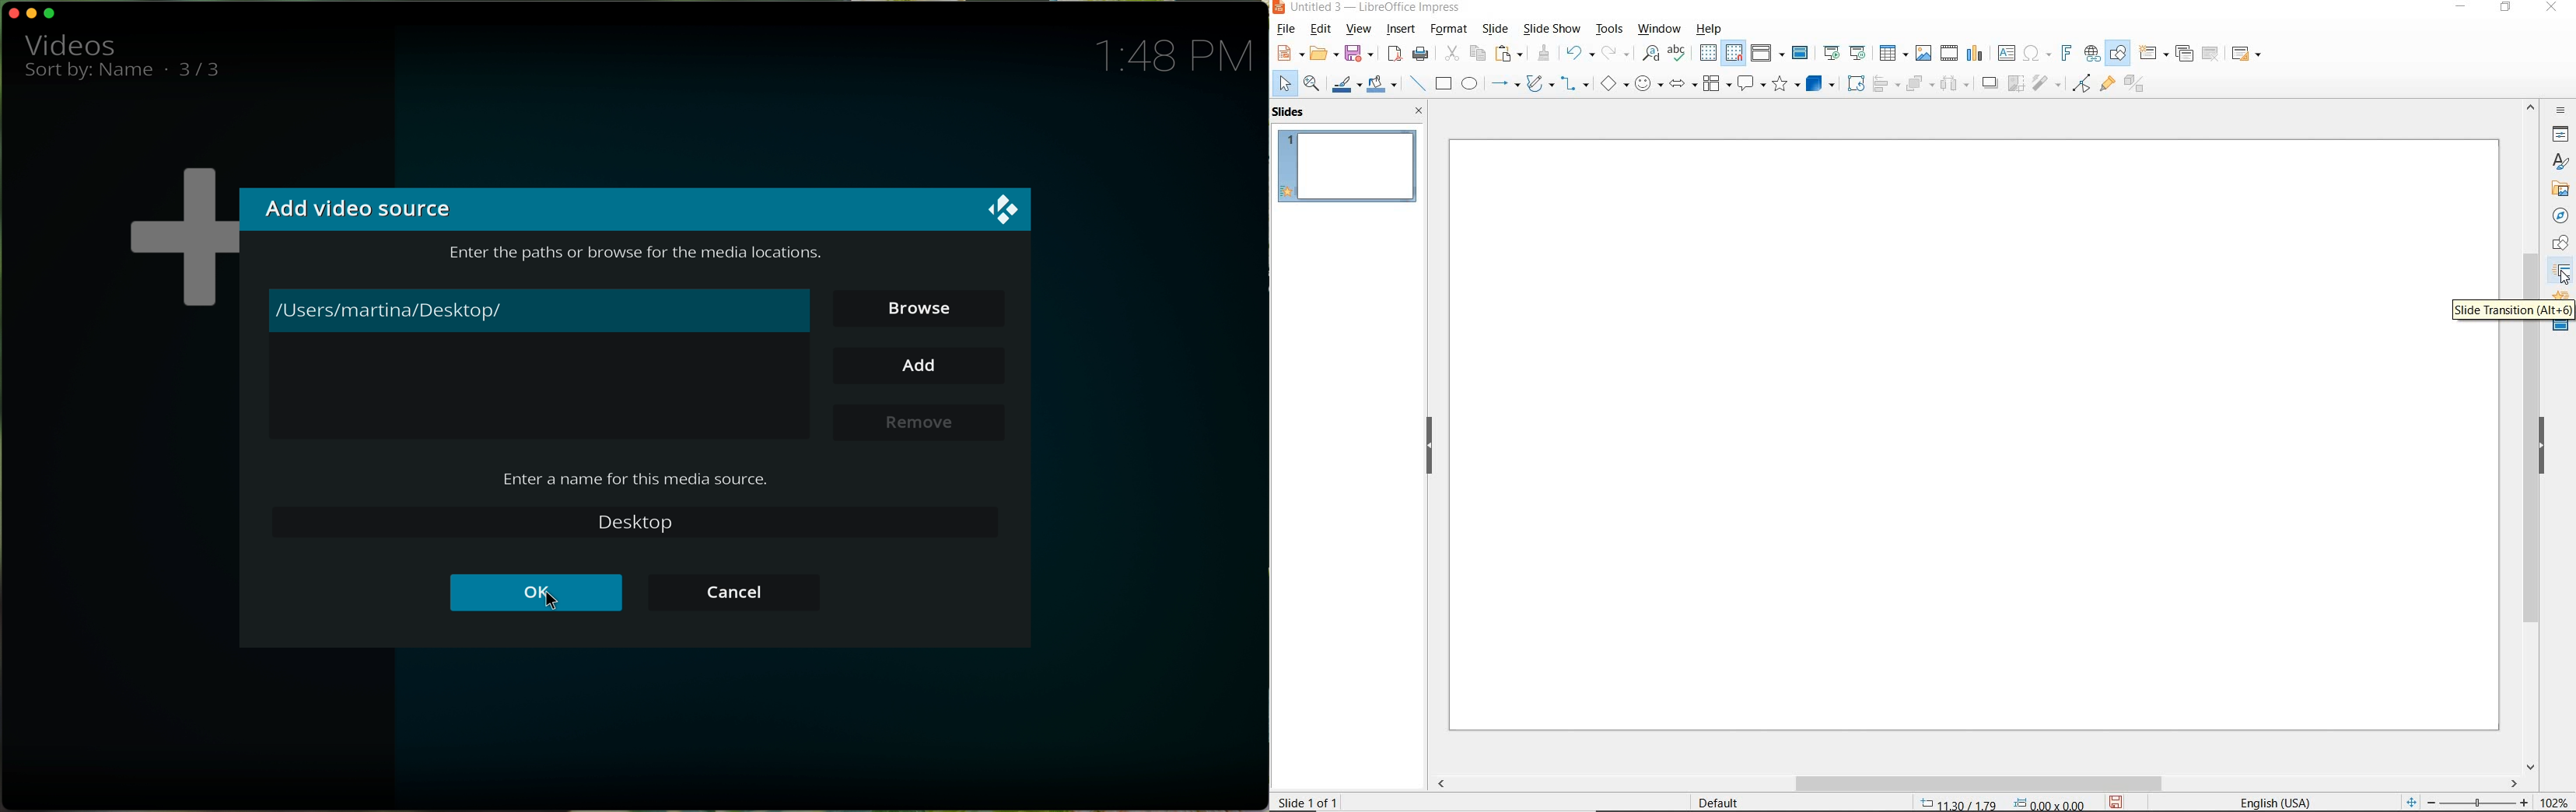  Describe the element at coordinates (1396, 52) in the screenshot. I see `EXPORT DIRECTLY AS PDF` at that location.